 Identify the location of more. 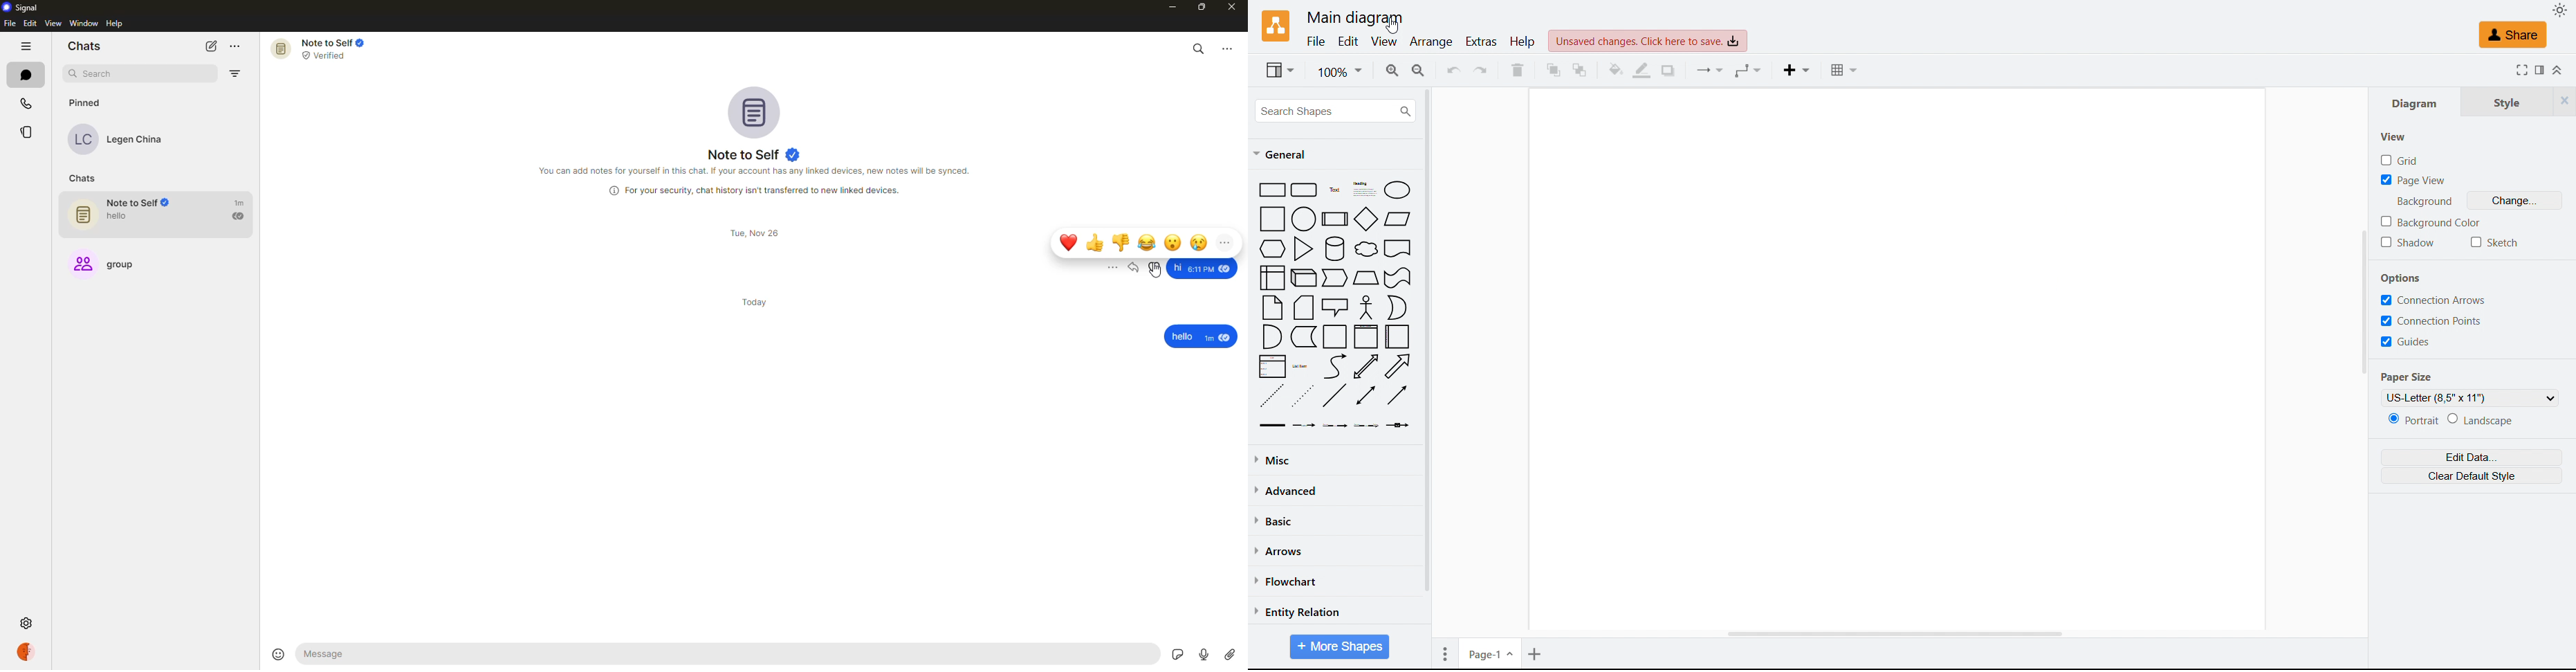
(1106, 268).